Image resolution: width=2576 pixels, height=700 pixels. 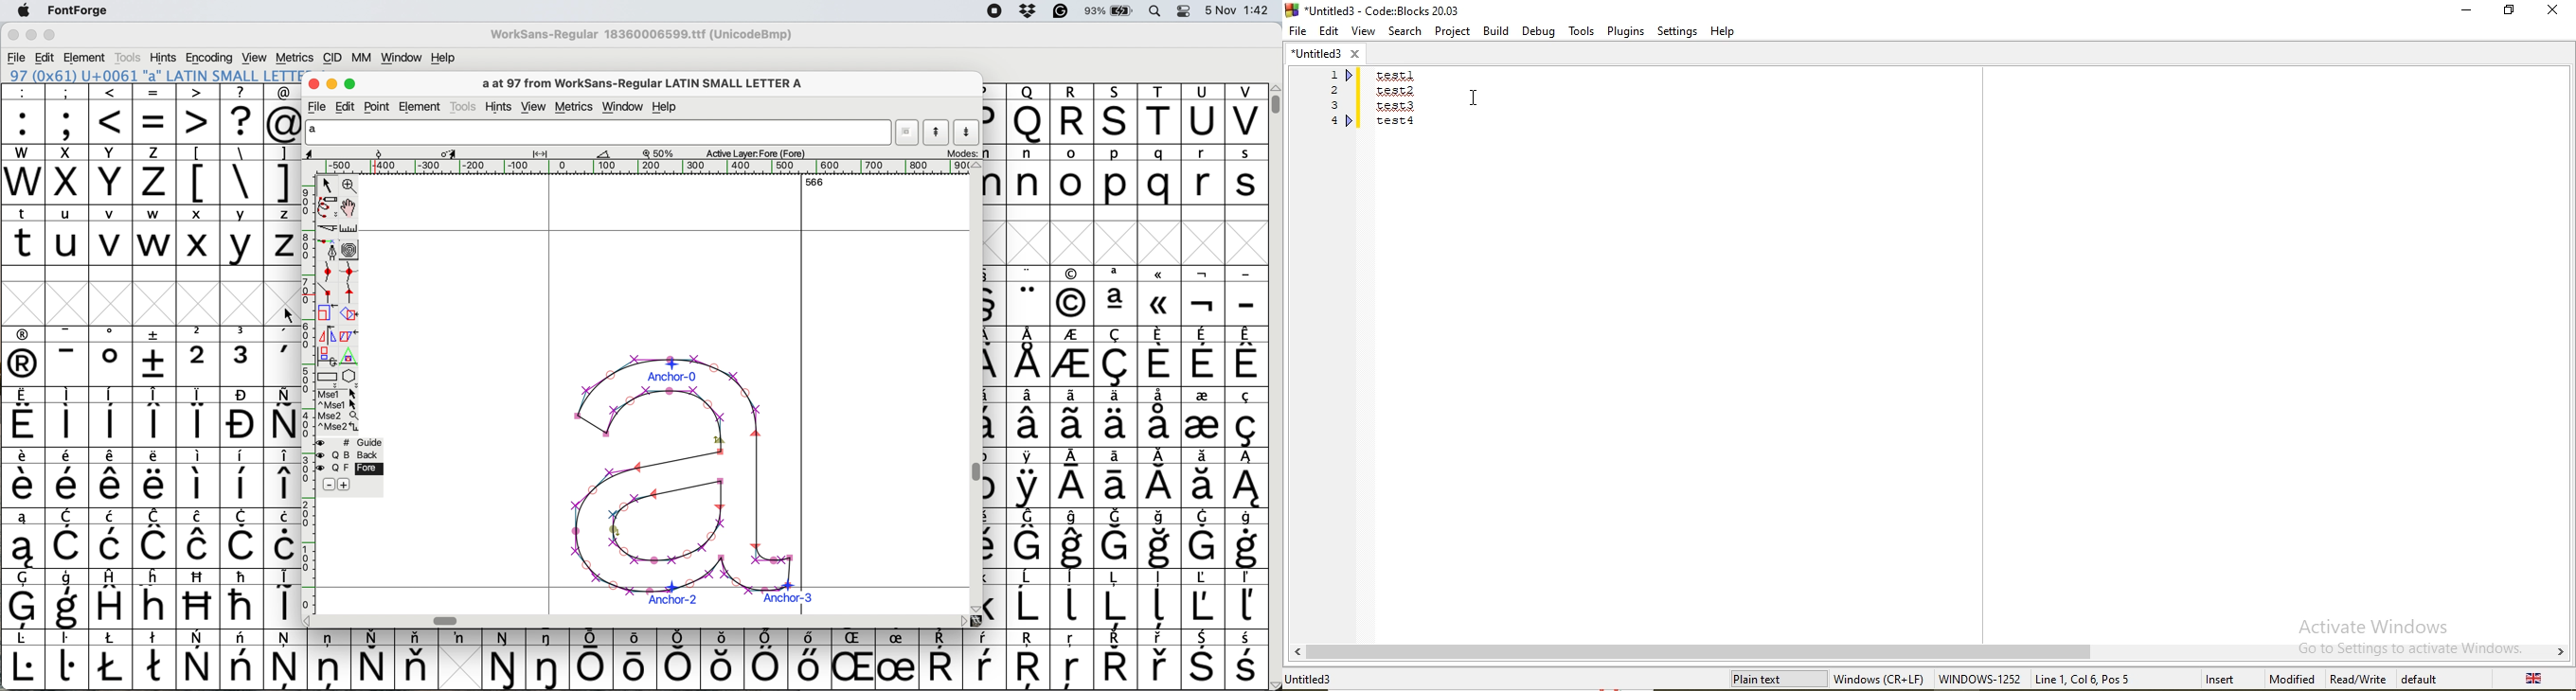 I want to click on untitled, so click(x=1325, y=52).